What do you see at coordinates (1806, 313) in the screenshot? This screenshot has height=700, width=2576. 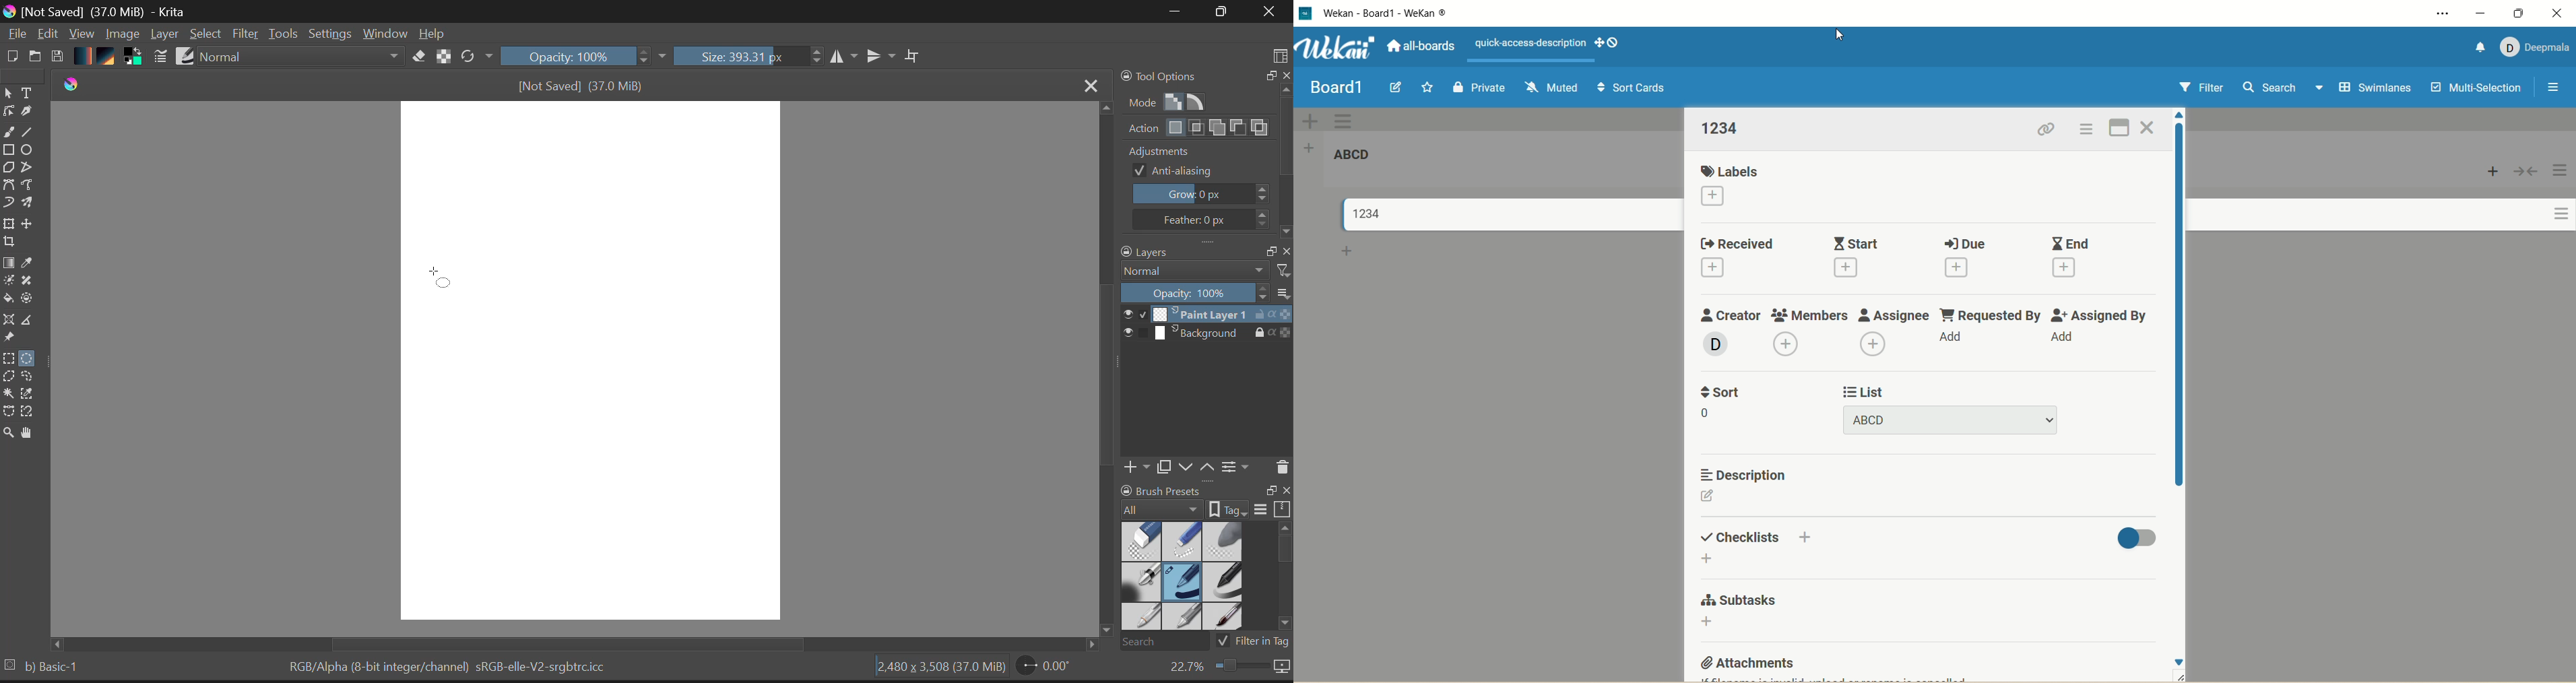 I see `members` at bounding box center [1806, 313].